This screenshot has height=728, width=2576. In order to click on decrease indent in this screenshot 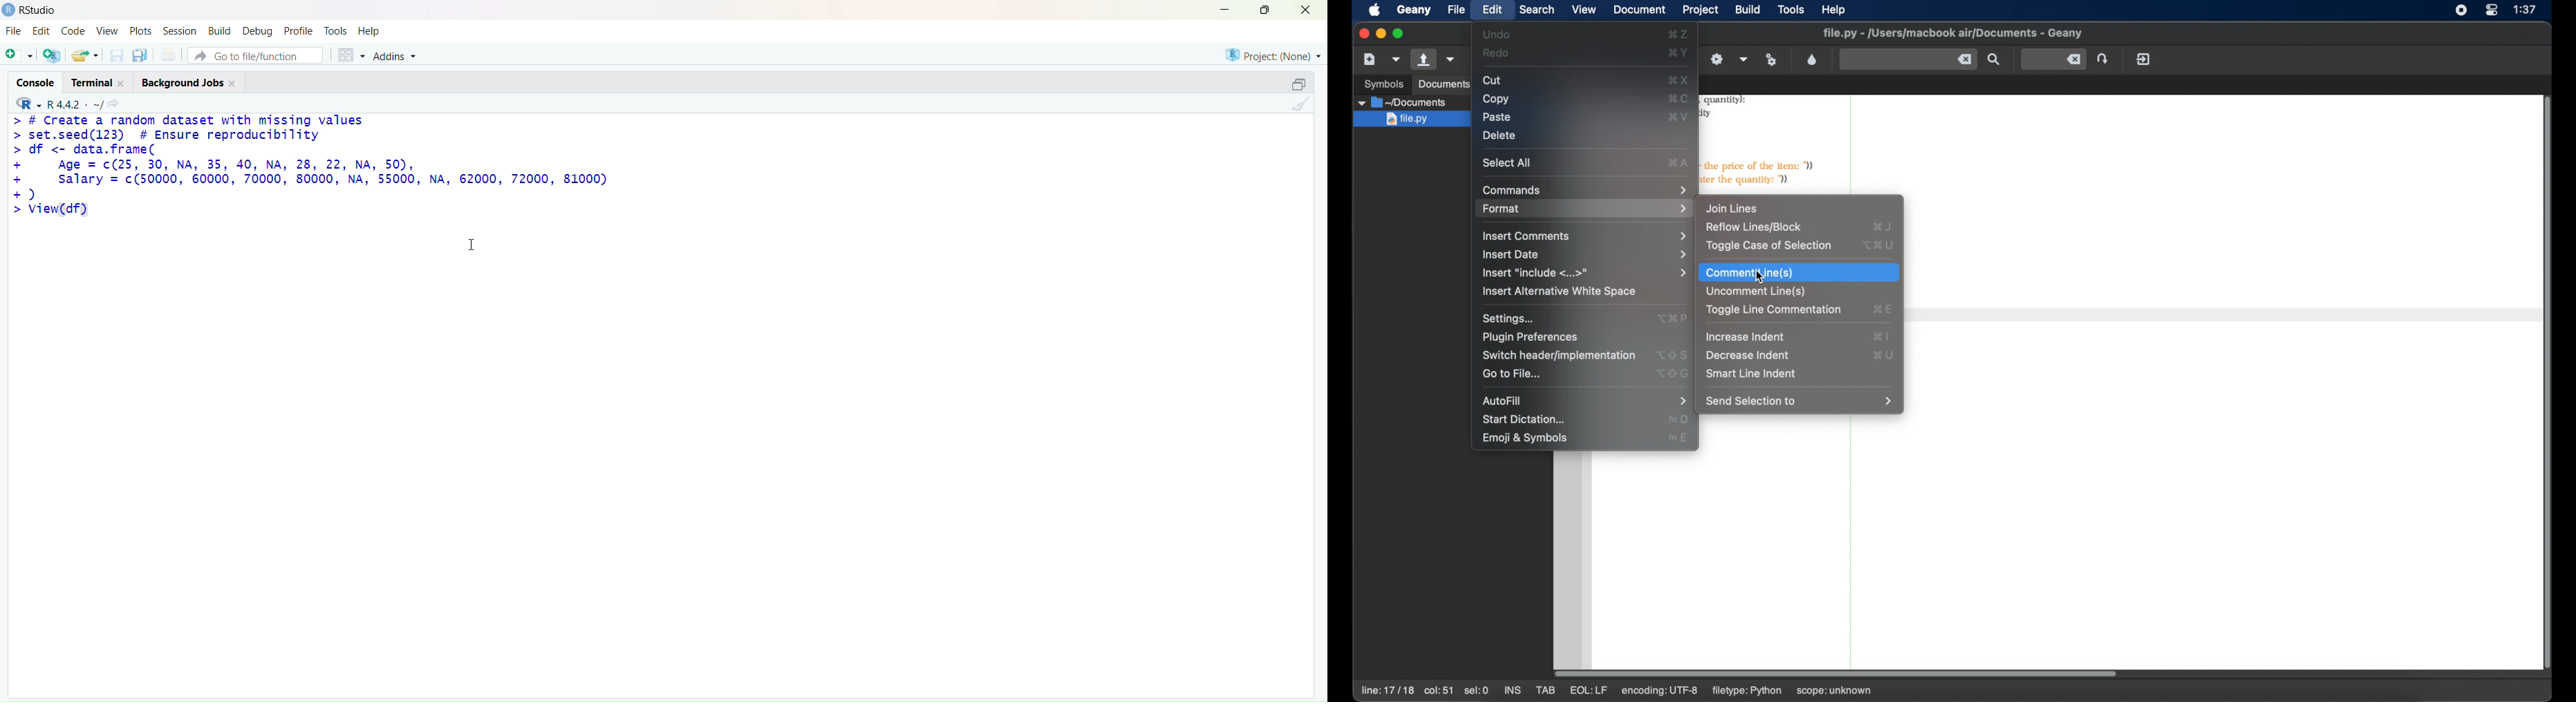, I will do `click(1748, 355)`.